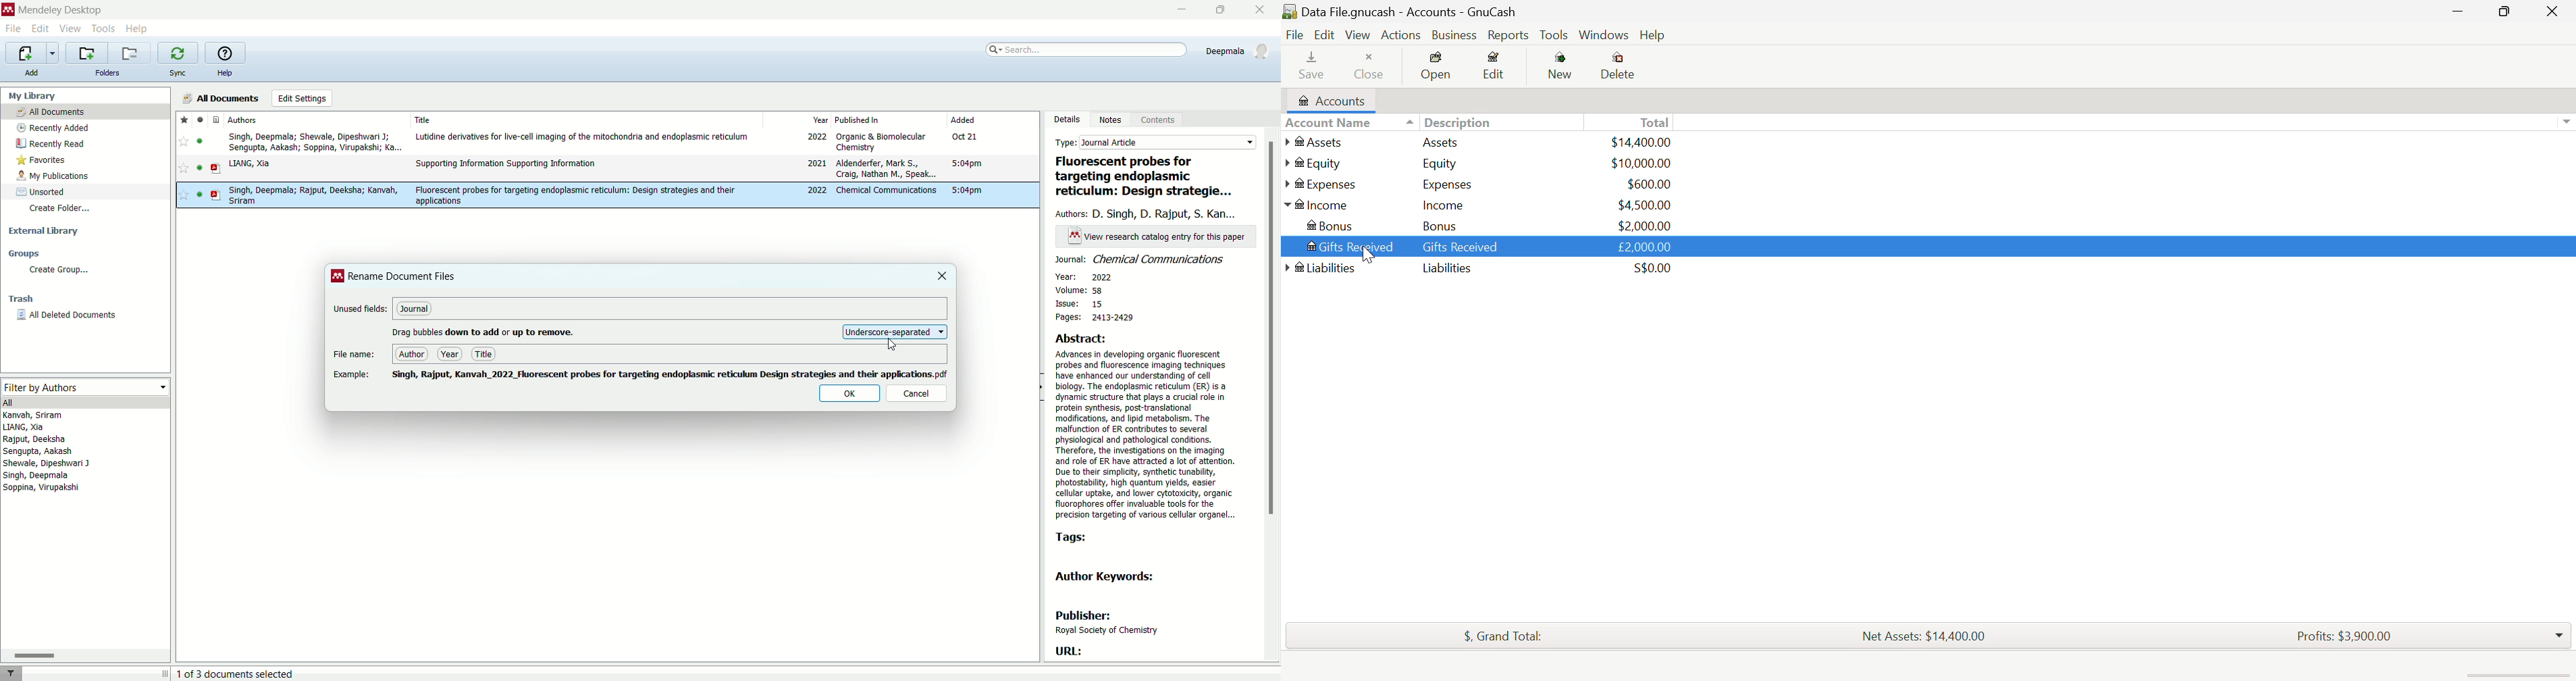  What do you see at coordinates (199, 119) in the screenshot?
I see `read/unread` at bounding box center [199, 119].